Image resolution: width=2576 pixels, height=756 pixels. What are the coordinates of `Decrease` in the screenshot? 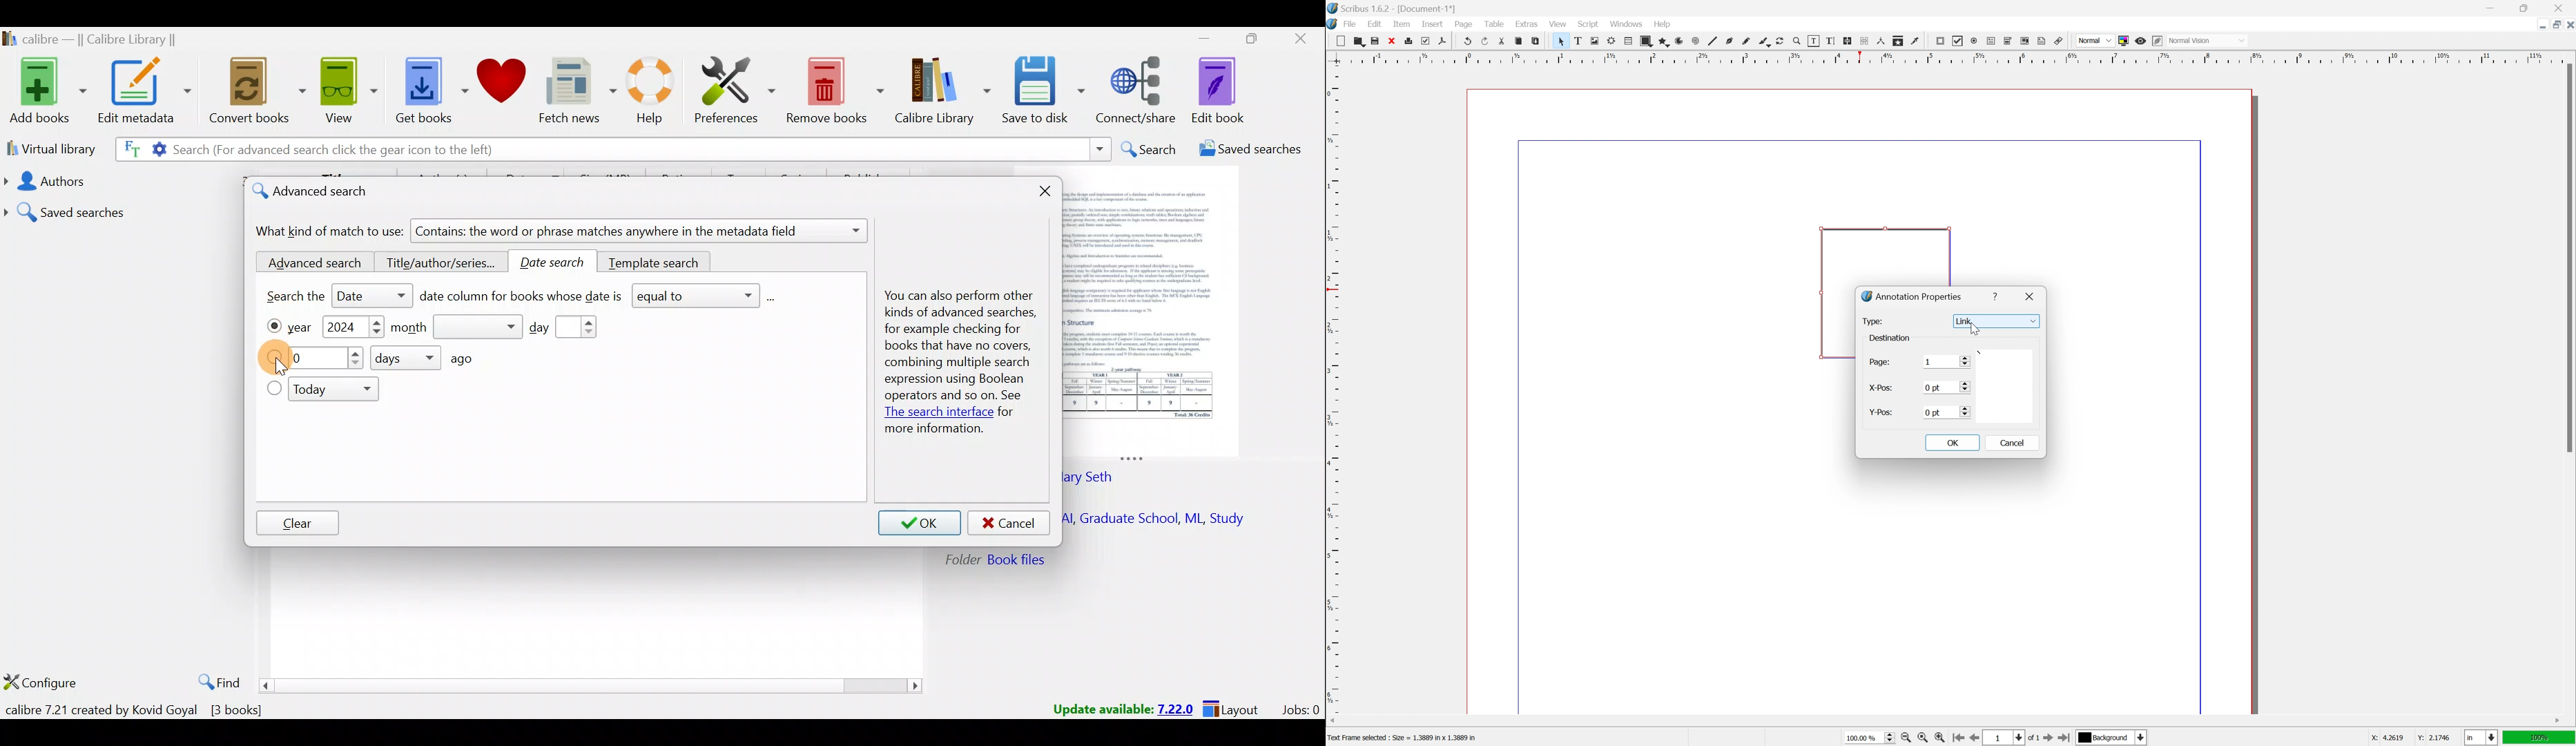 It's located at (376, 334).